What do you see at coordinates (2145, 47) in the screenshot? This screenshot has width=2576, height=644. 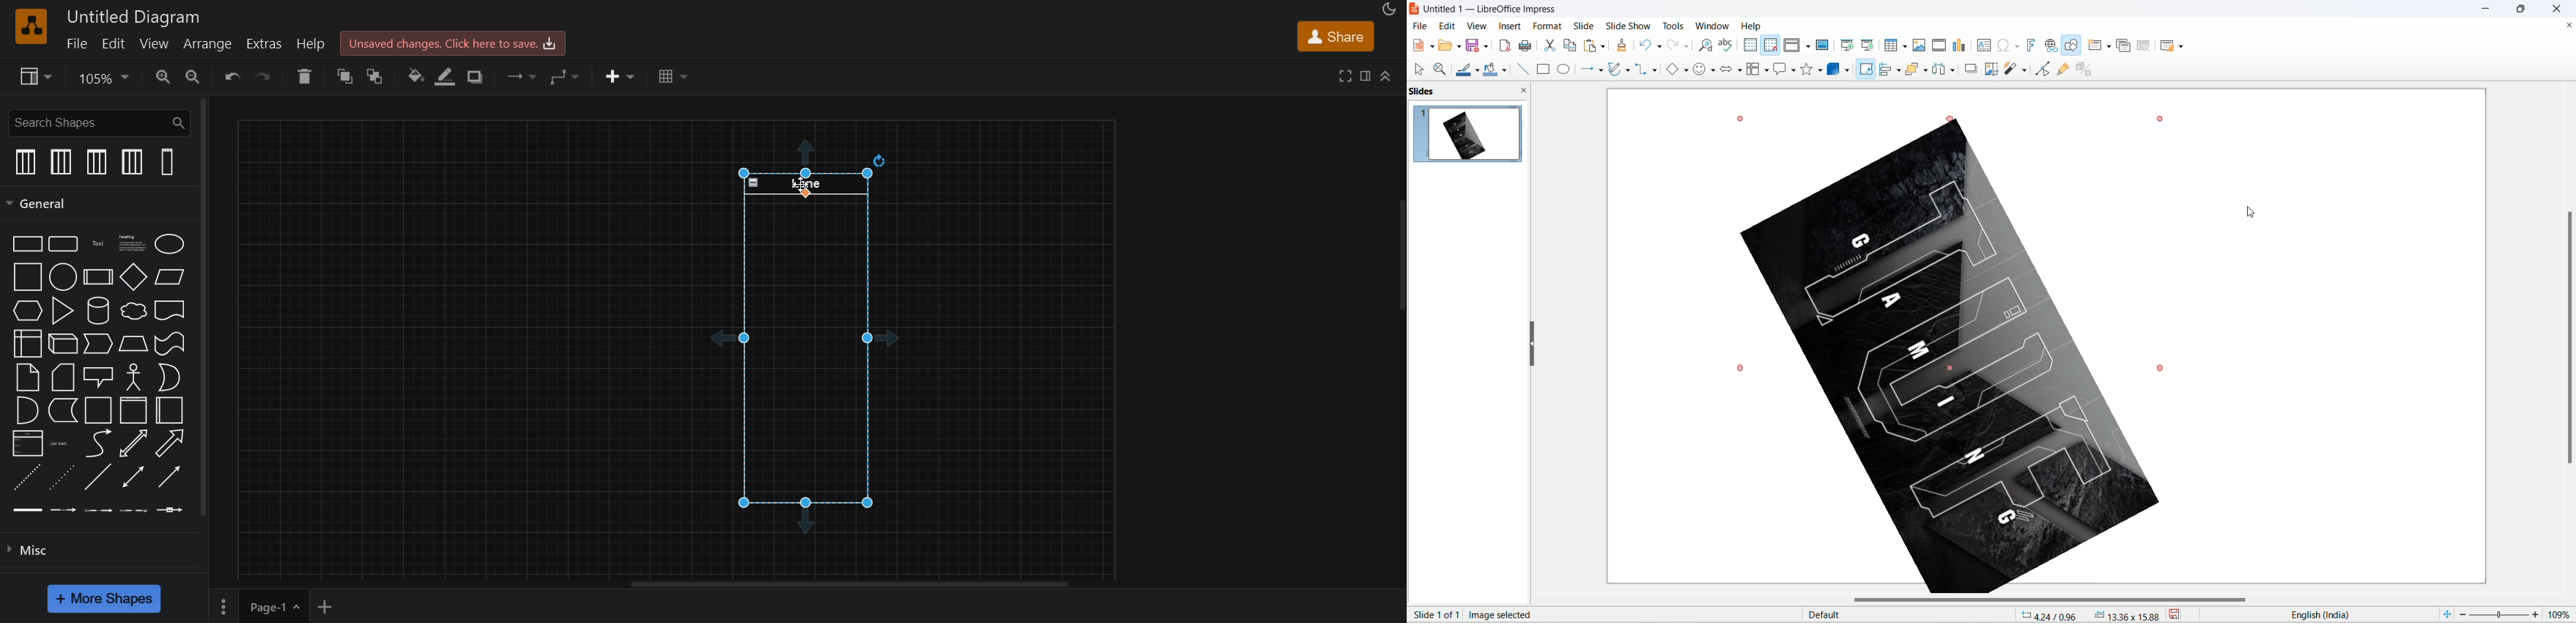 I see `delete slide` at bounding box center [2145, 47].